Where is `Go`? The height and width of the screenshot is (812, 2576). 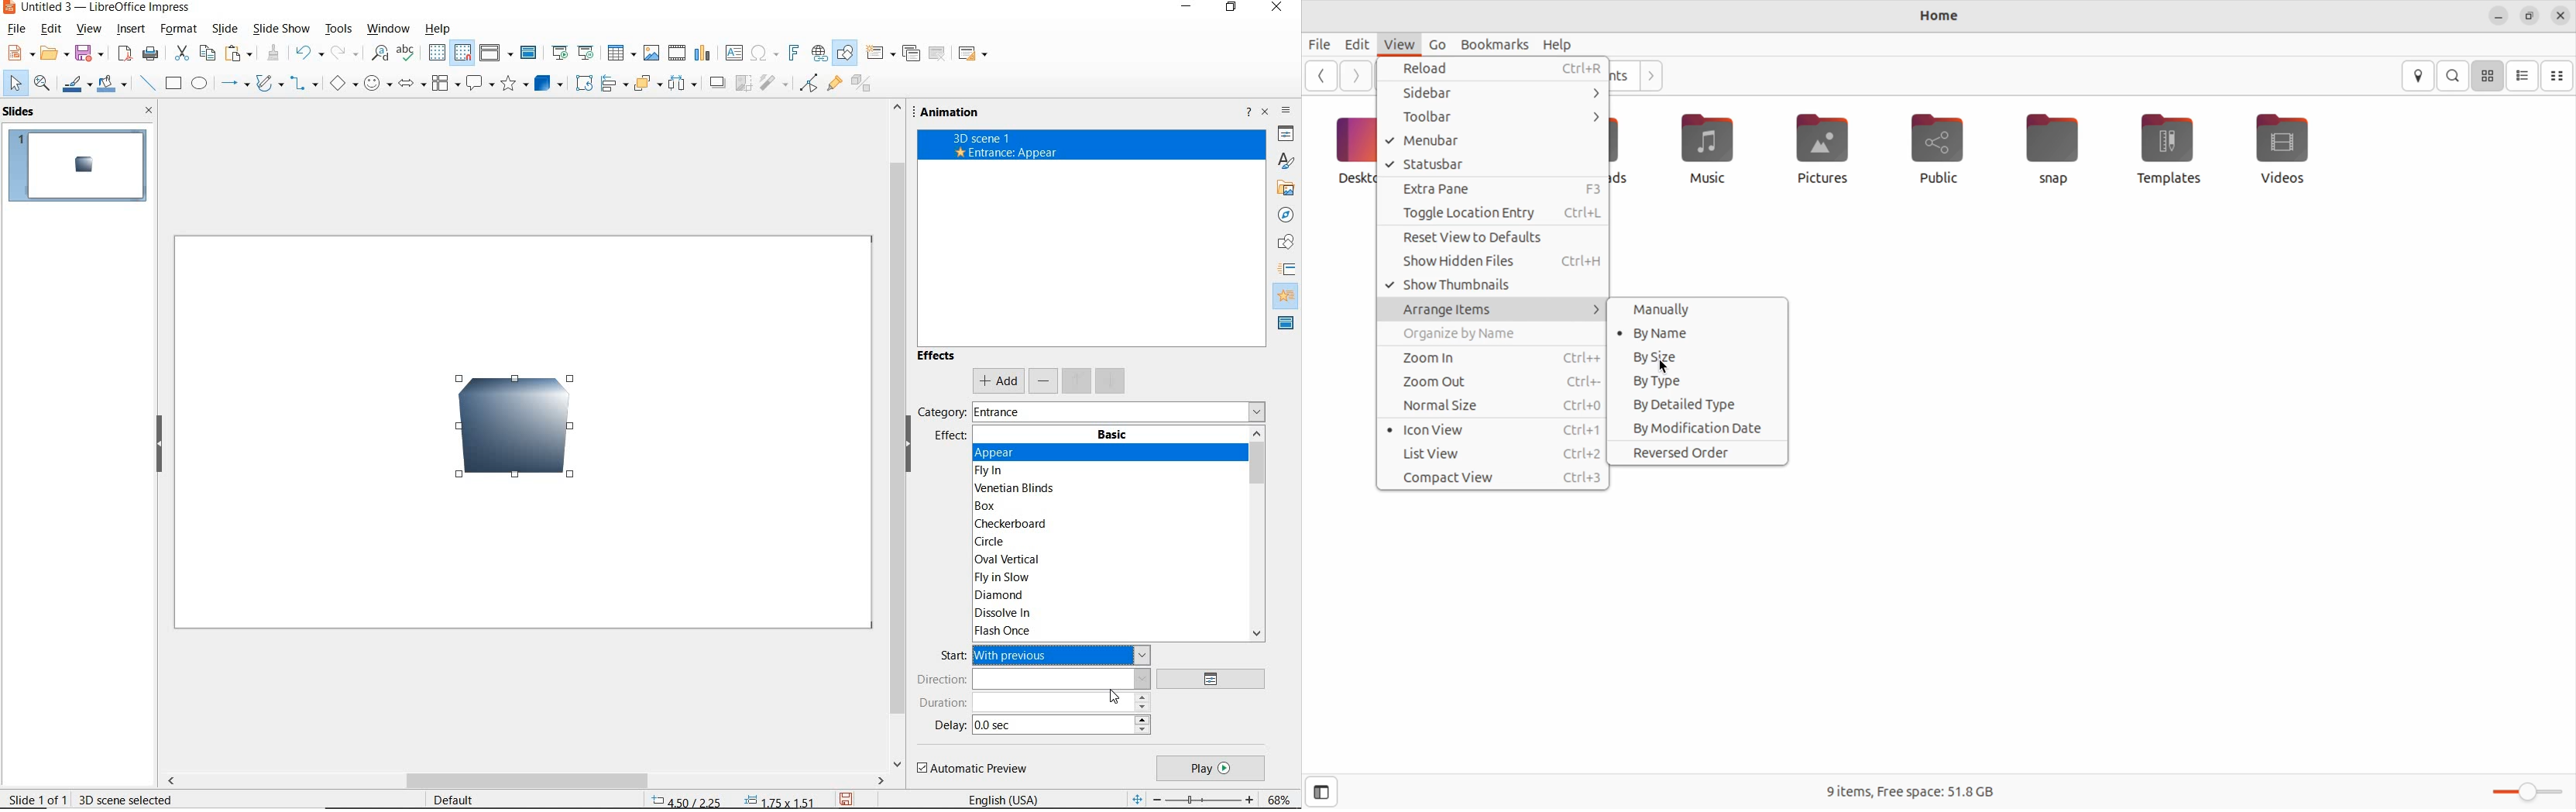
Go is located at coordinates (1436, 44).